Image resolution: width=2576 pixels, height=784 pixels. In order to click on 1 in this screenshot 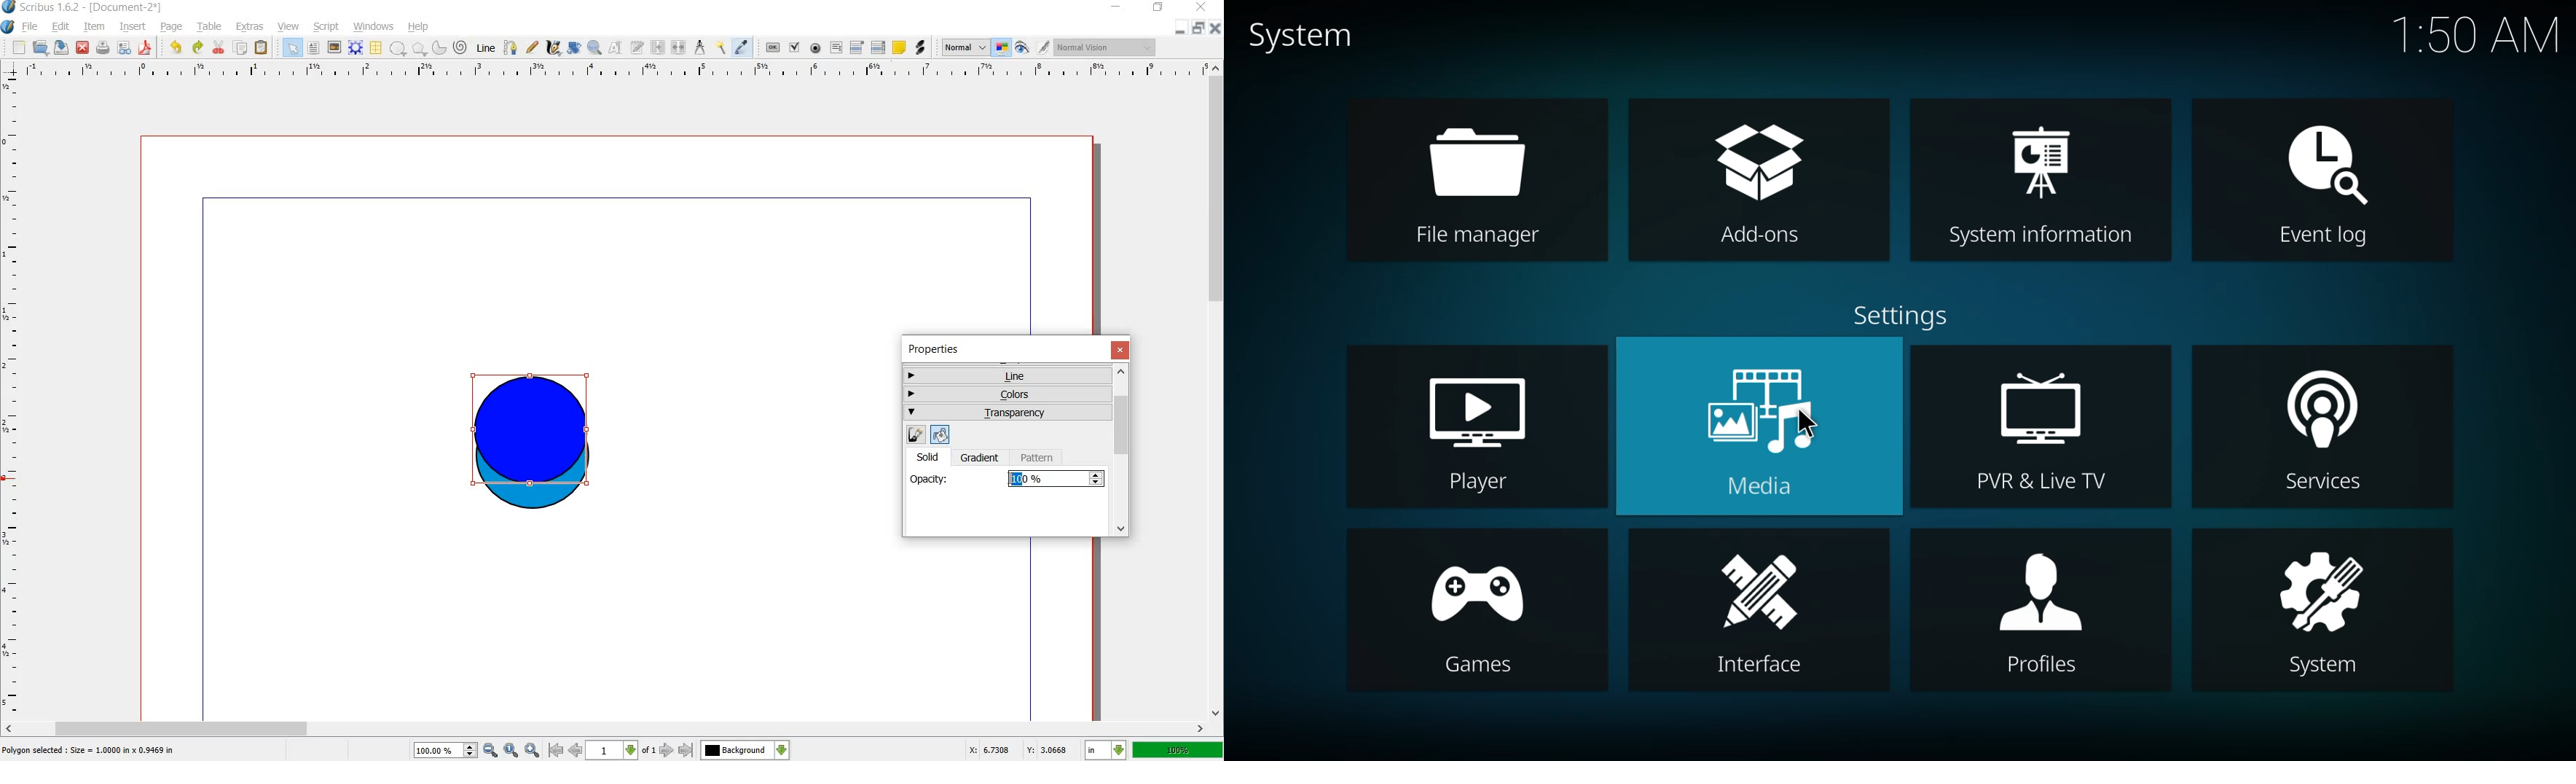, I will do `click(612, 751)`.